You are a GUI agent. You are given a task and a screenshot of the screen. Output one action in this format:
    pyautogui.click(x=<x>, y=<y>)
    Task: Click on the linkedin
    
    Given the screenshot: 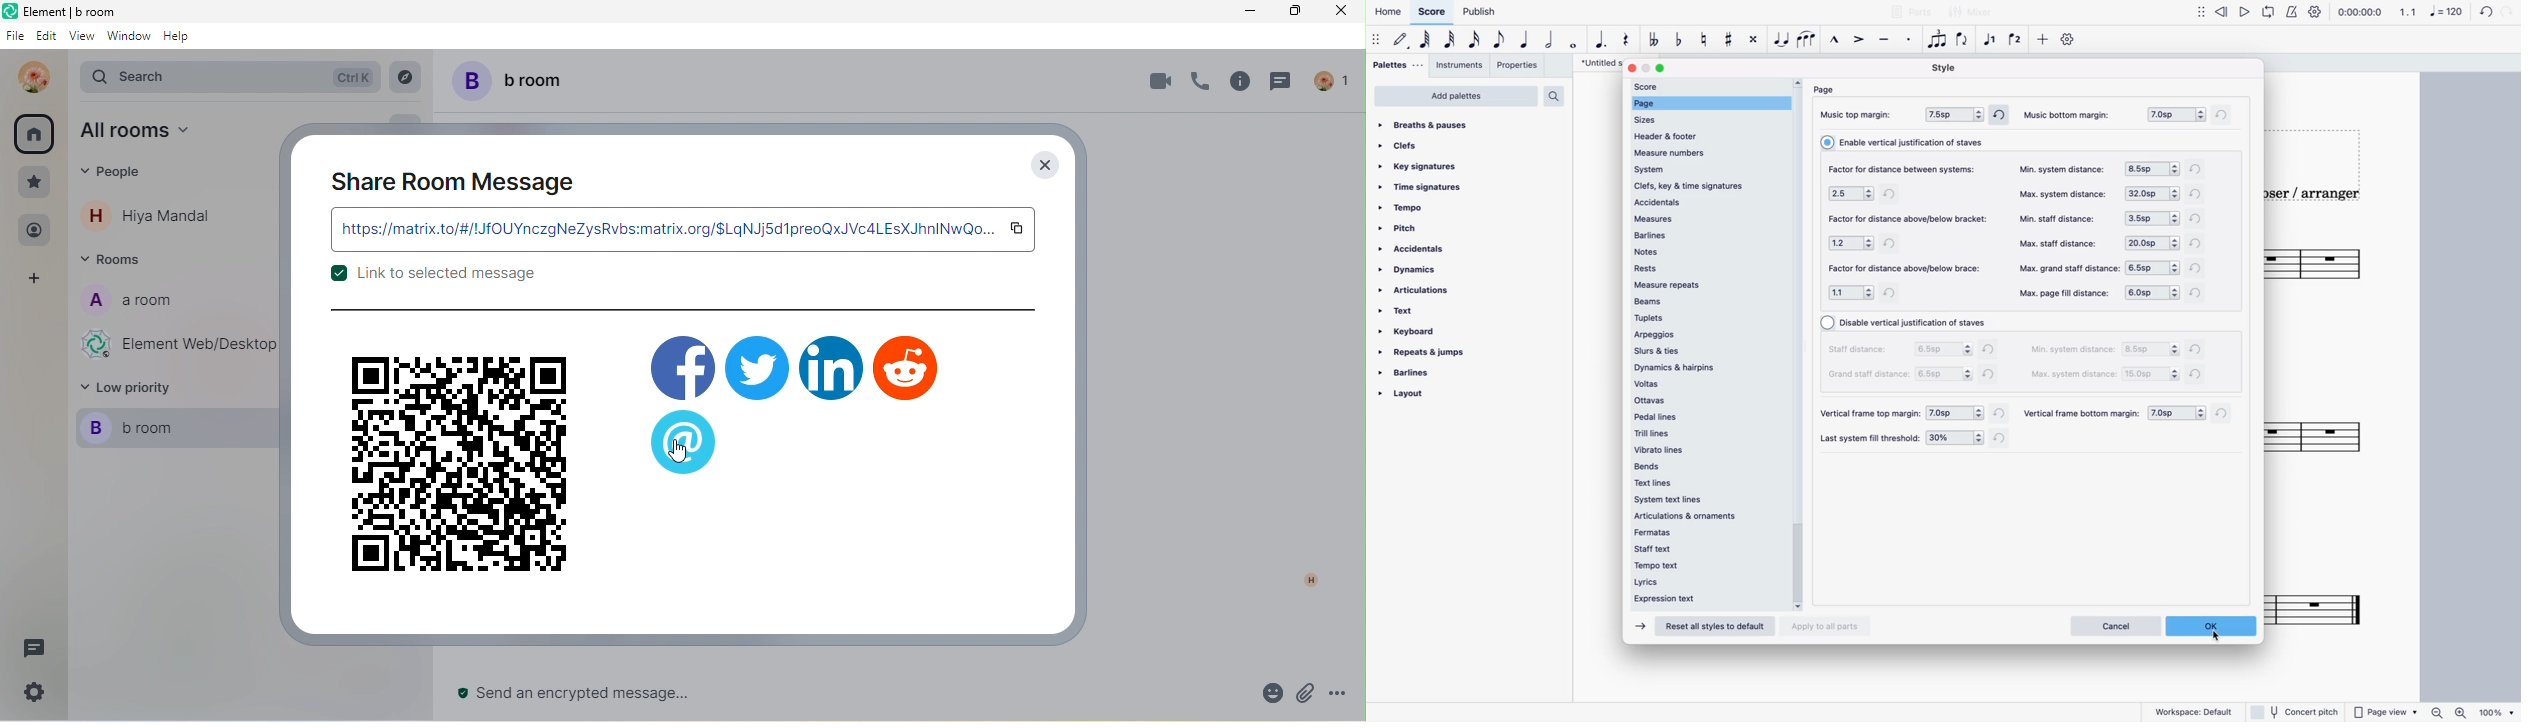 What is the action you would take?
    pyautogui.click(x=831, y=367)
    